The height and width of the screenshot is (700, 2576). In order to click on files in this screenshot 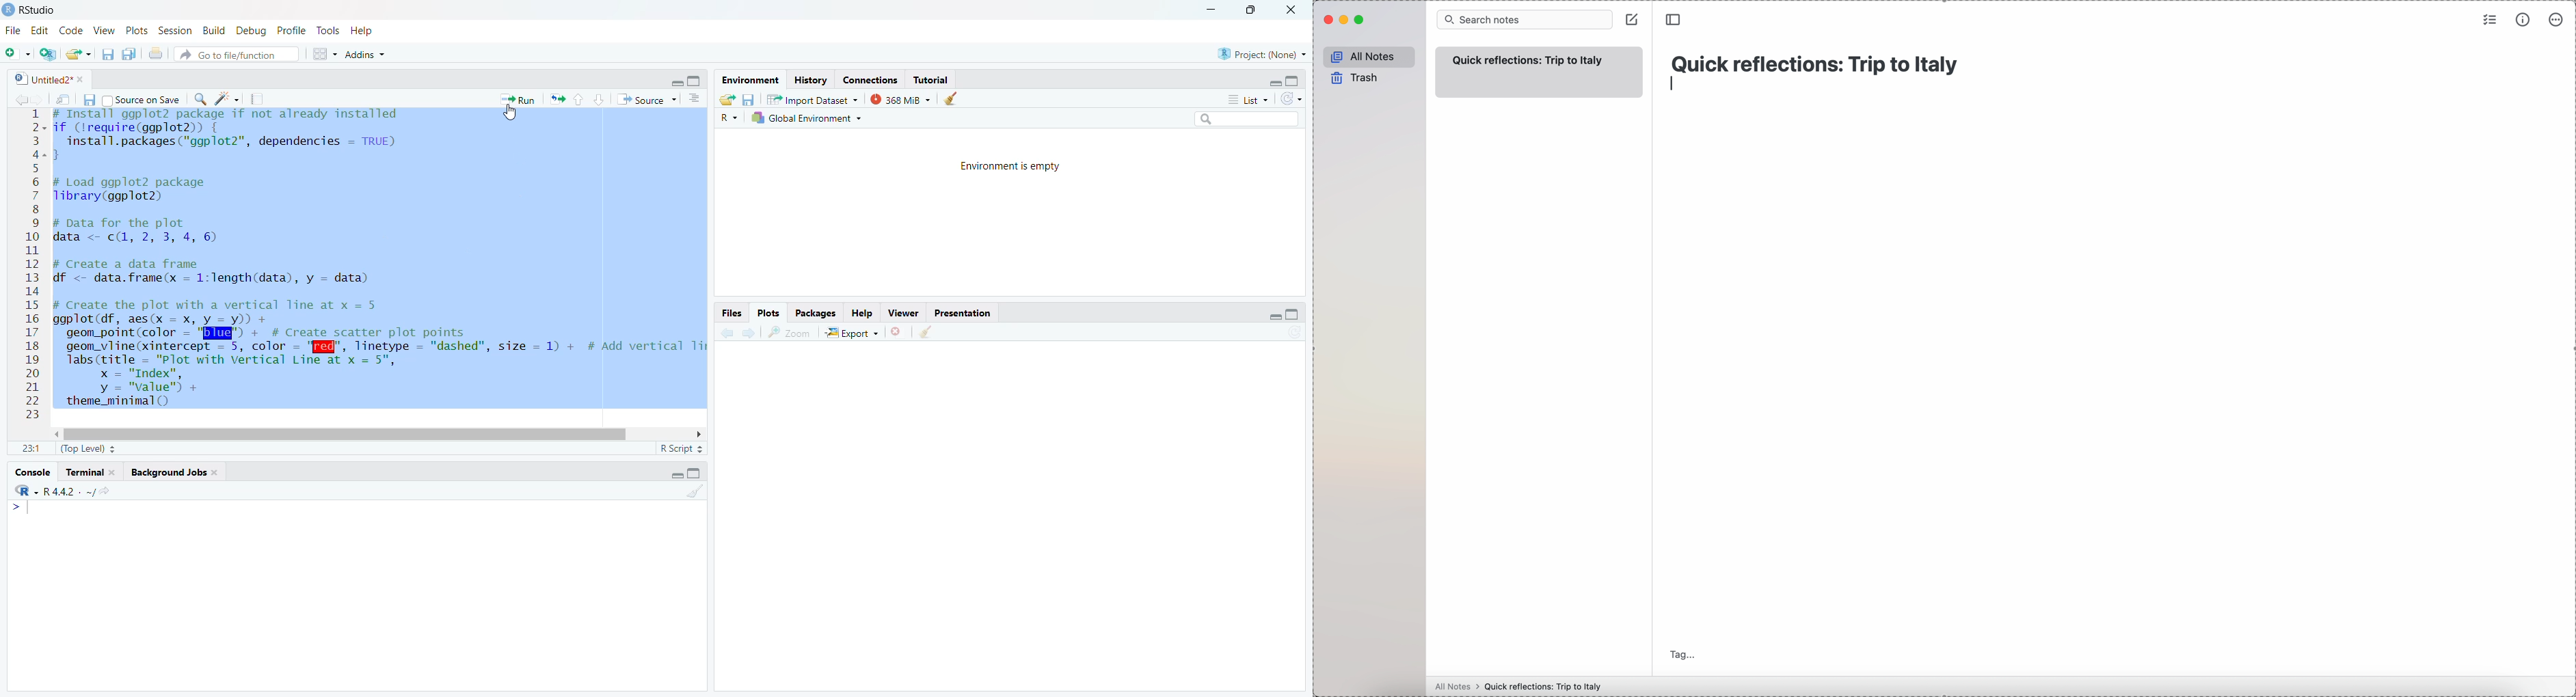, I will do `click(92, 100)`.